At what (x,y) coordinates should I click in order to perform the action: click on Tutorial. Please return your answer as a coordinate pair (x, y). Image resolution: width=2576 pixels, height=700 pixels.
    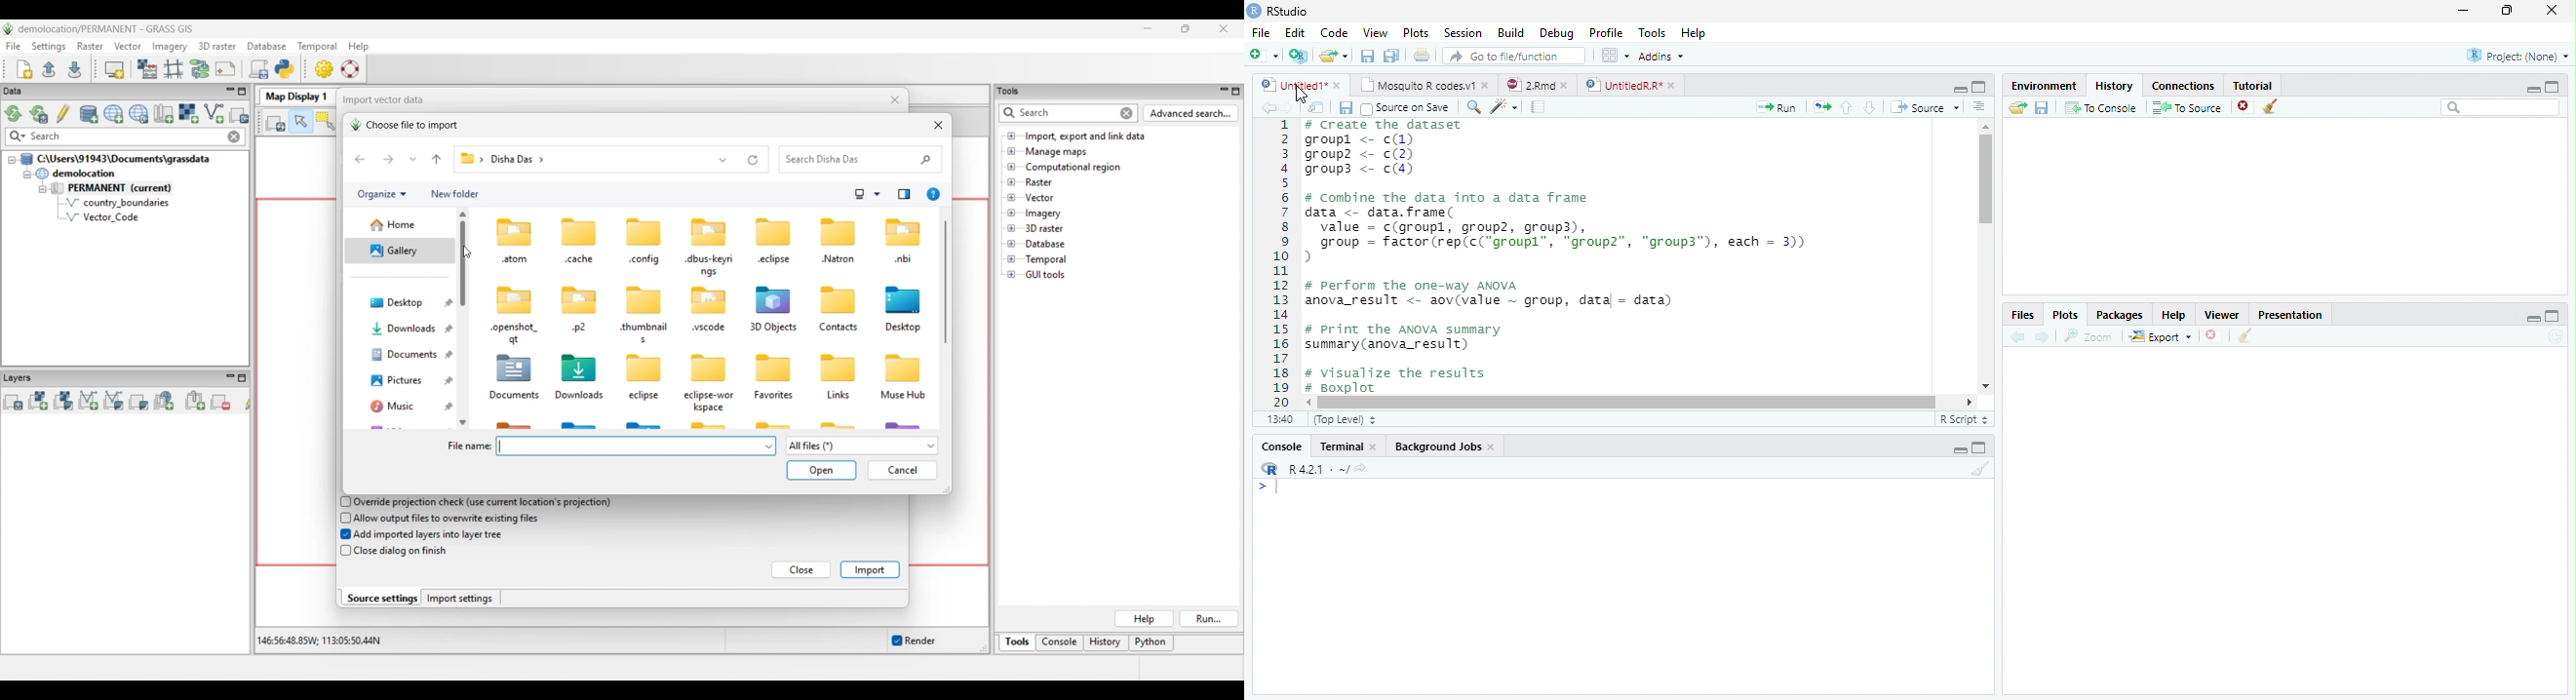
    Looking at the image, I should click on (2254, 84).